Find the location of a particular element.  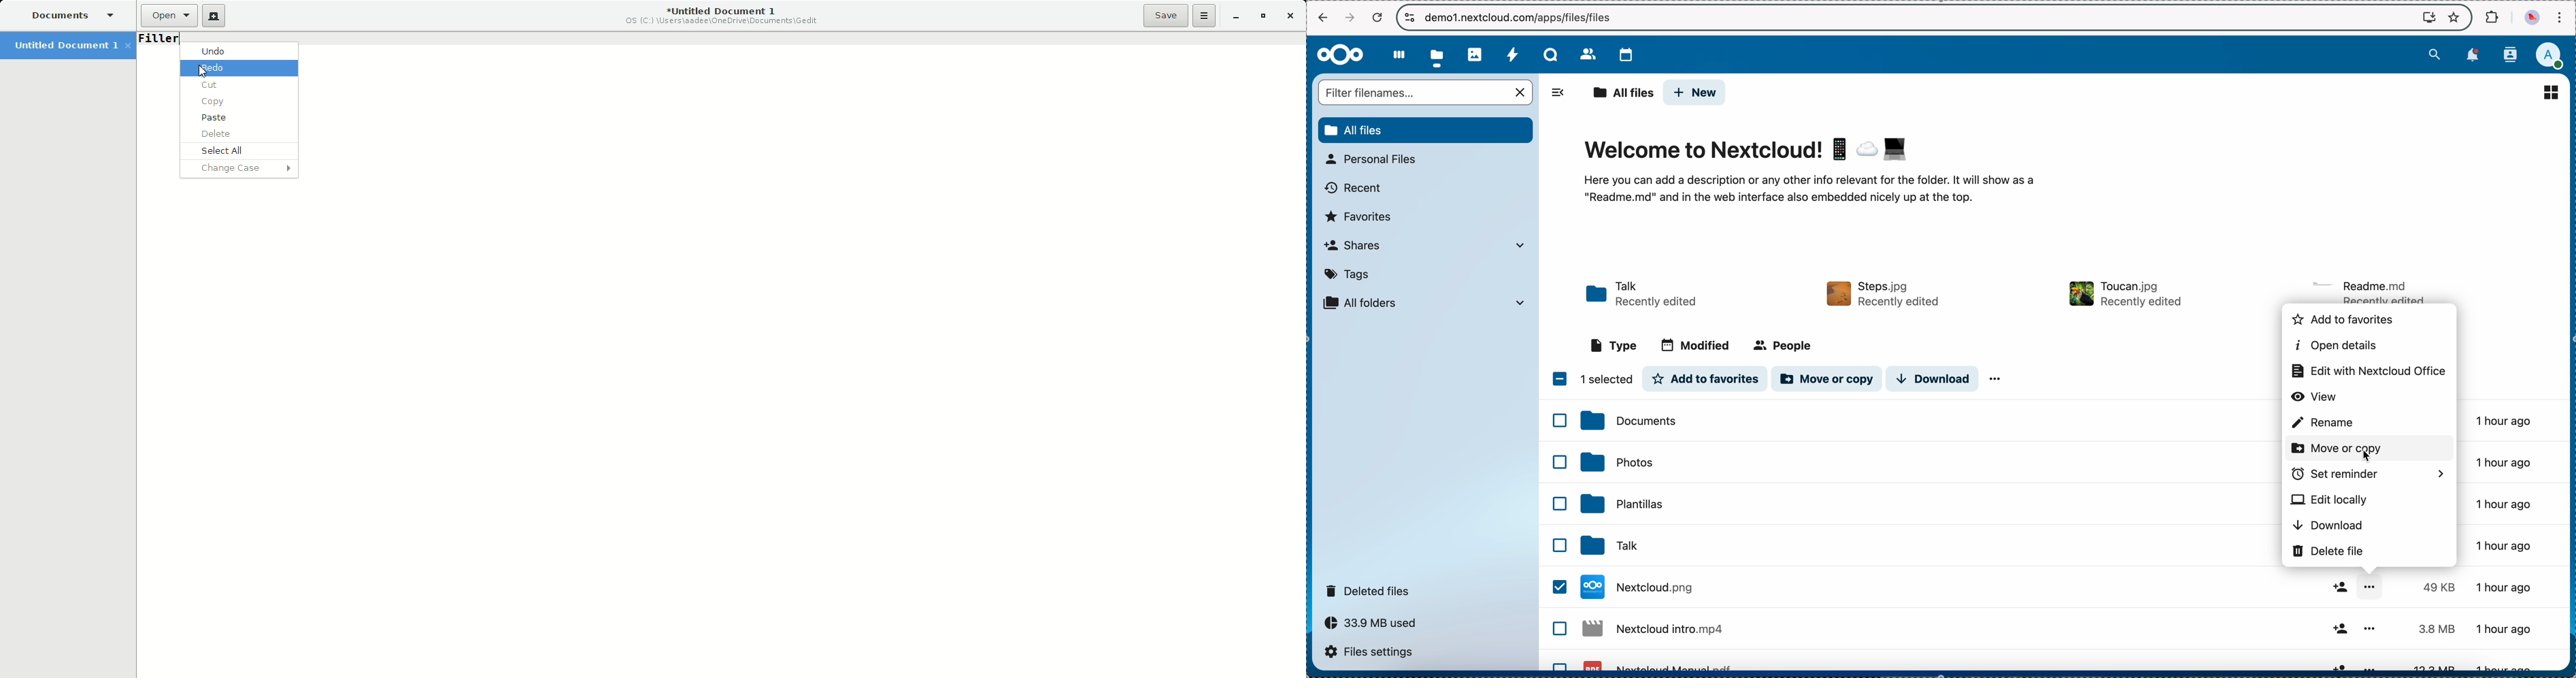

click on files is located at coordinates (1438, 55).